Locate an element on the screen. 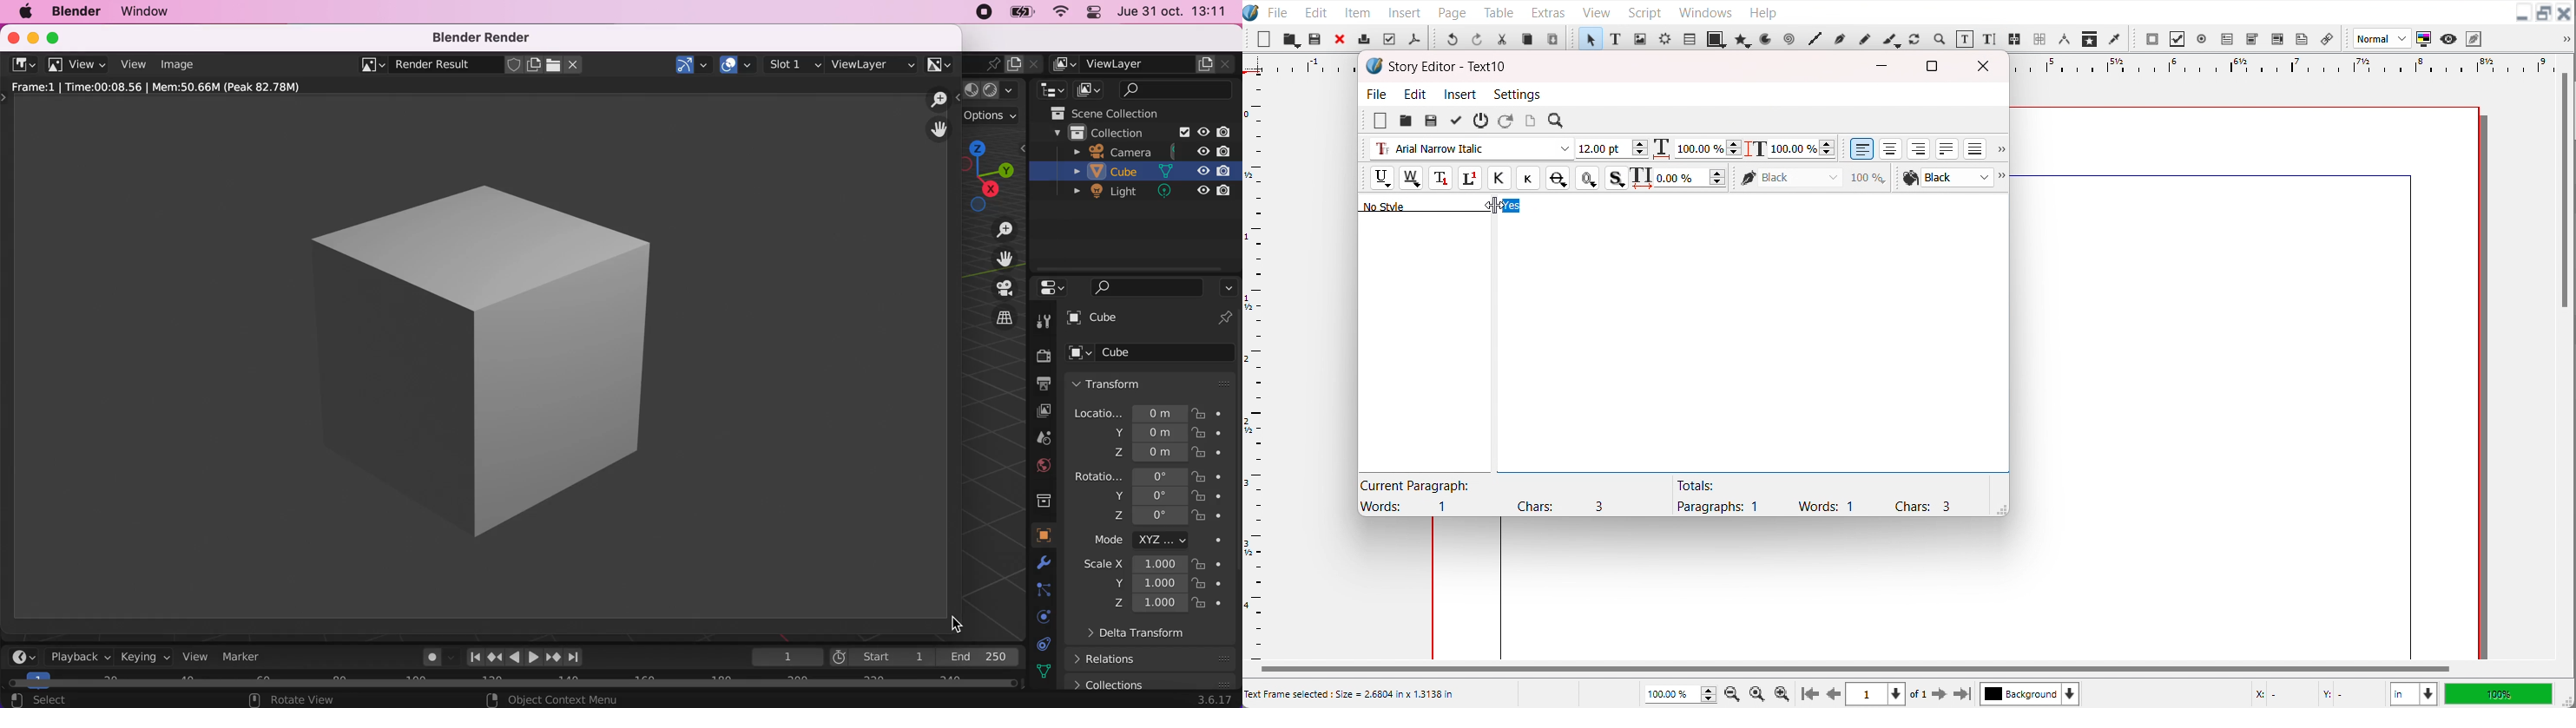 The height and width of the screenshot is (728, 2576). Close is located at coordinates (2565, 14).